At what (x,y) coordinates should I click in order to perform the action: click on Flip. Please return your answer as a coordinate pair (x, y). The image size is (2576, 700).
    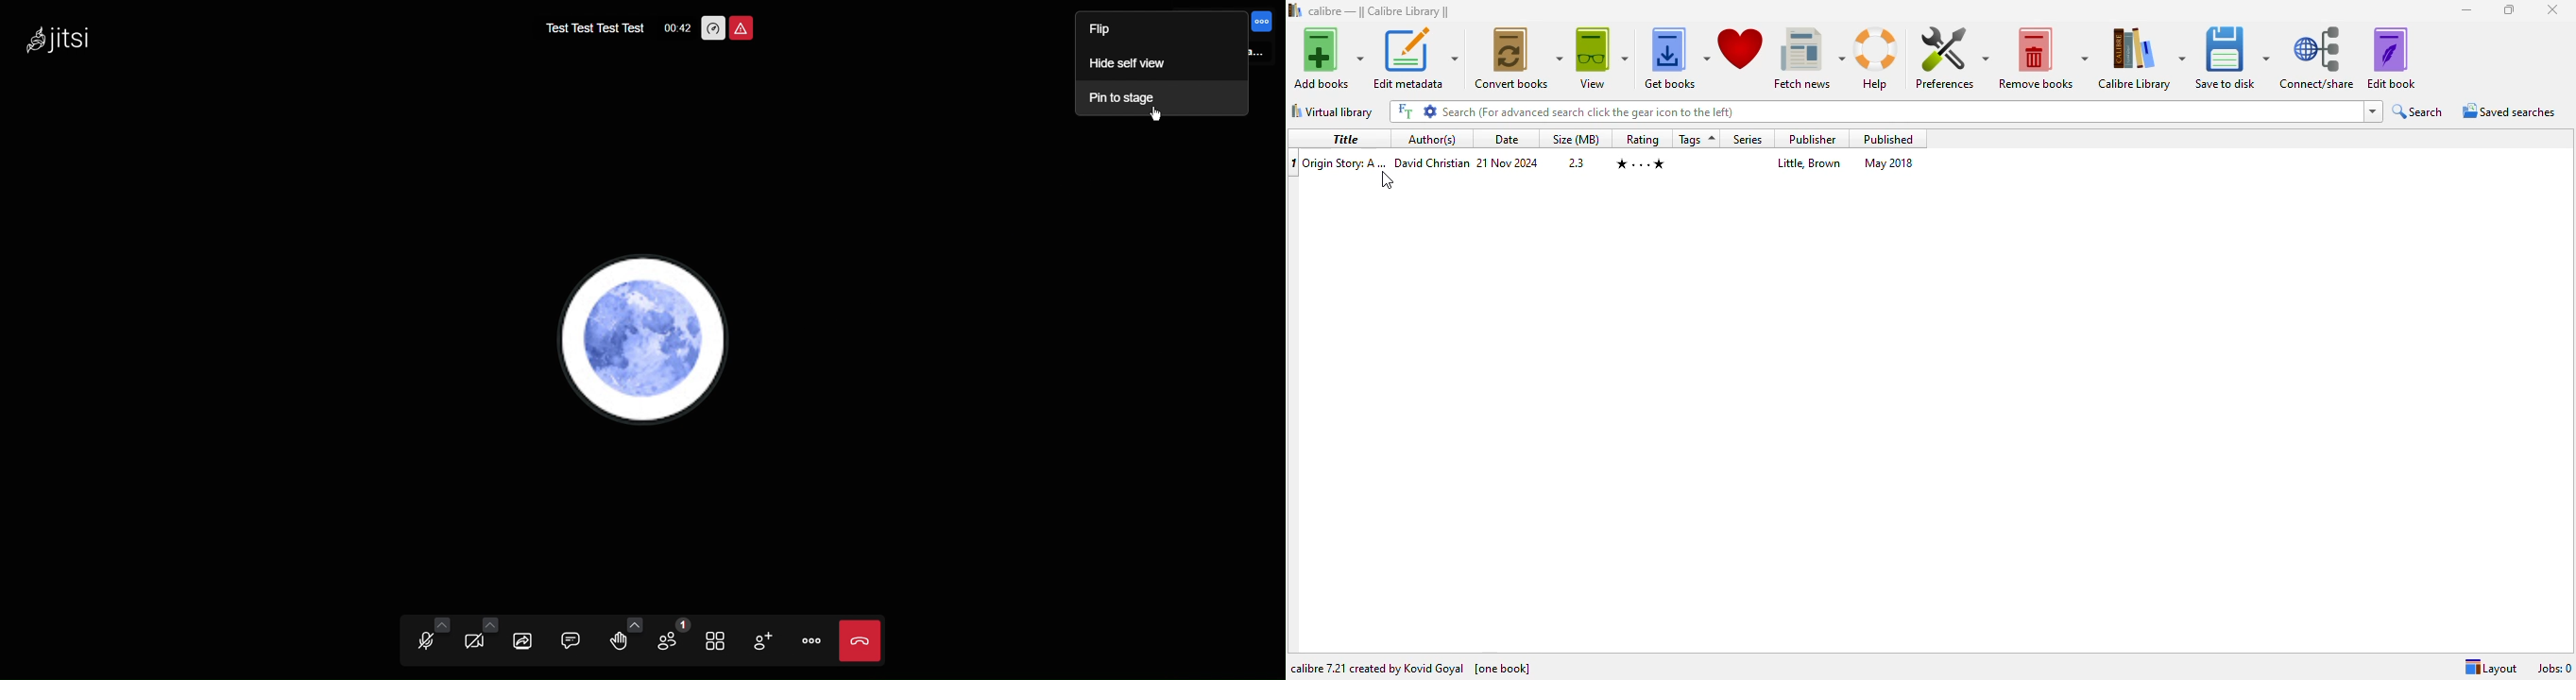
    Looking at the image, I should click on (1115, 32).